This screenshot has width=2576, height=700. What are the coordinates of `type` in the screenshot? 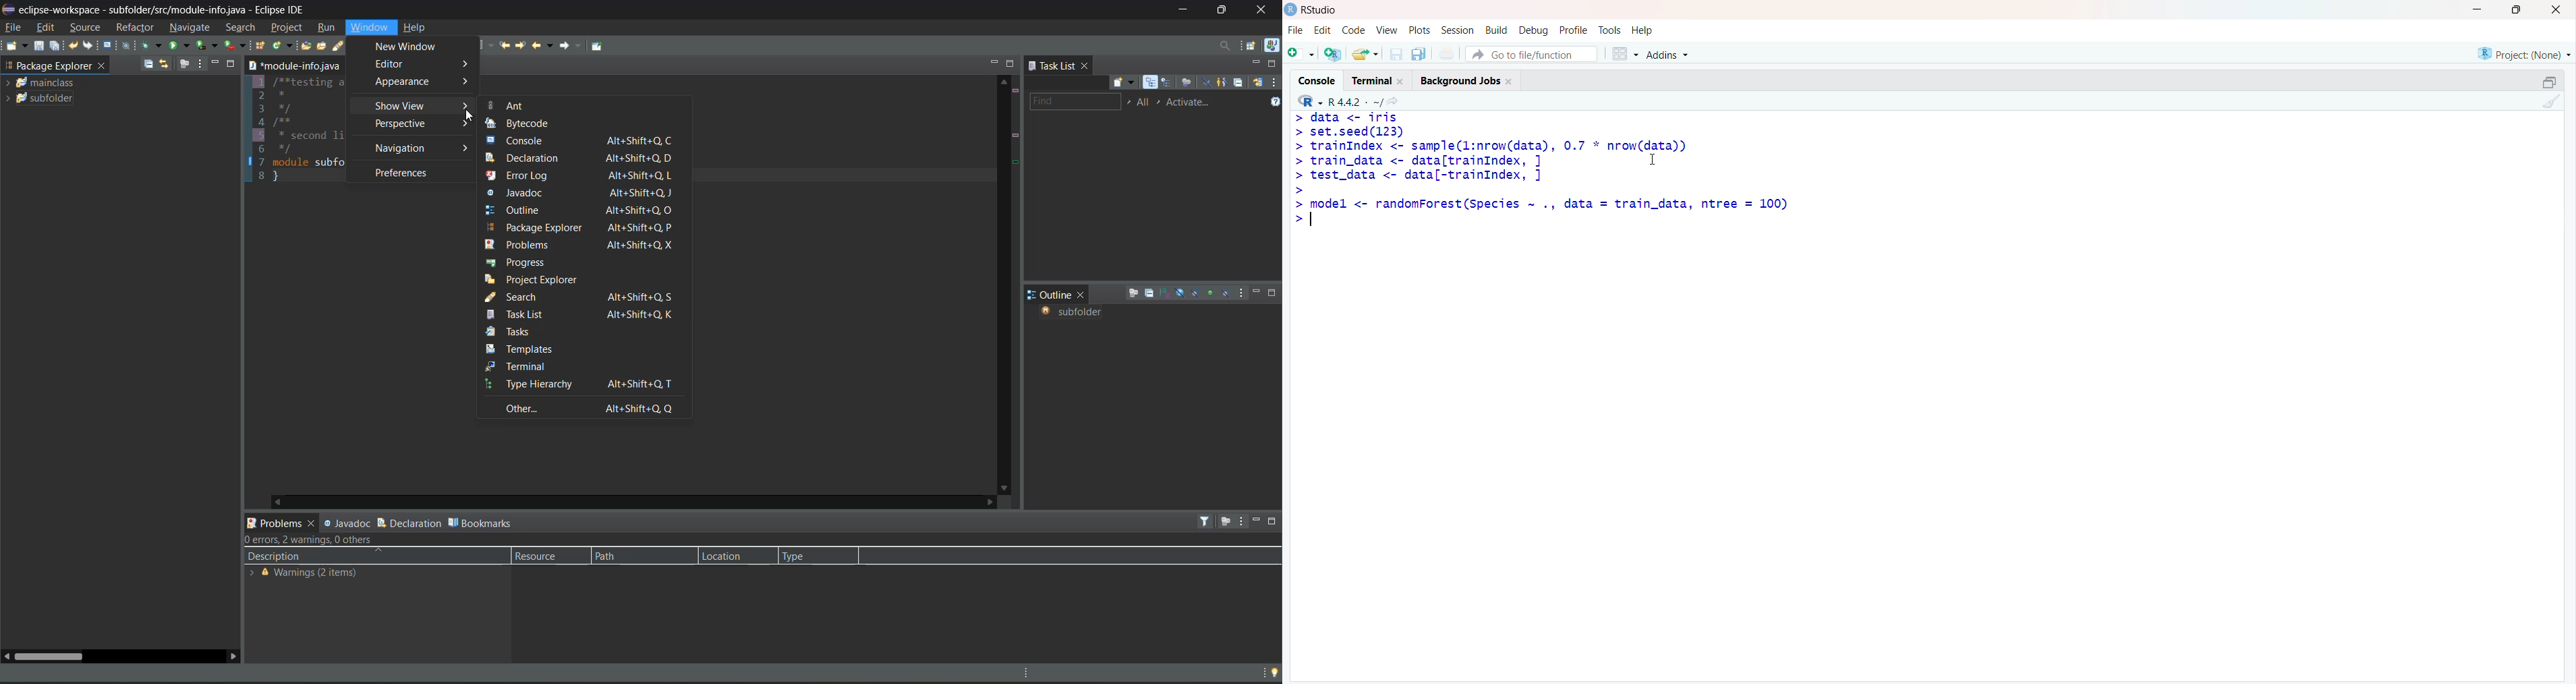 It's located at (804, 557).